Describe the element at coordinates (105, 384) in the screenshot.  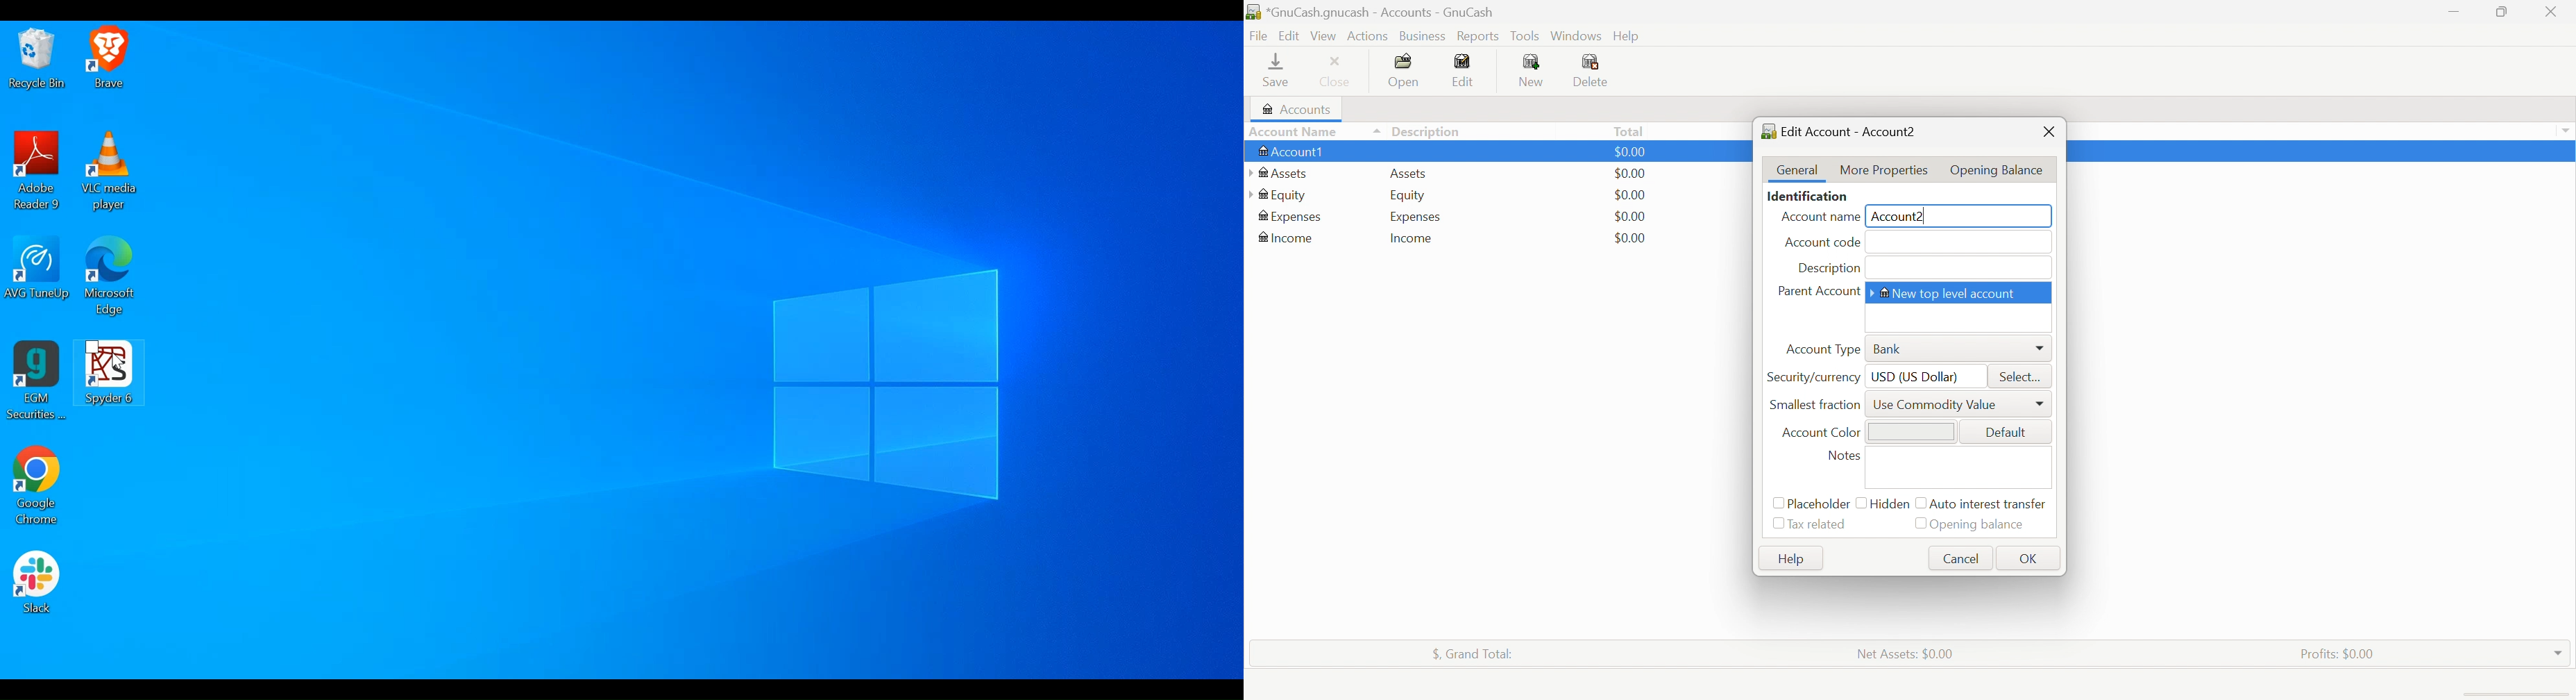
I see `Spyder Desktop Icon` at that location.